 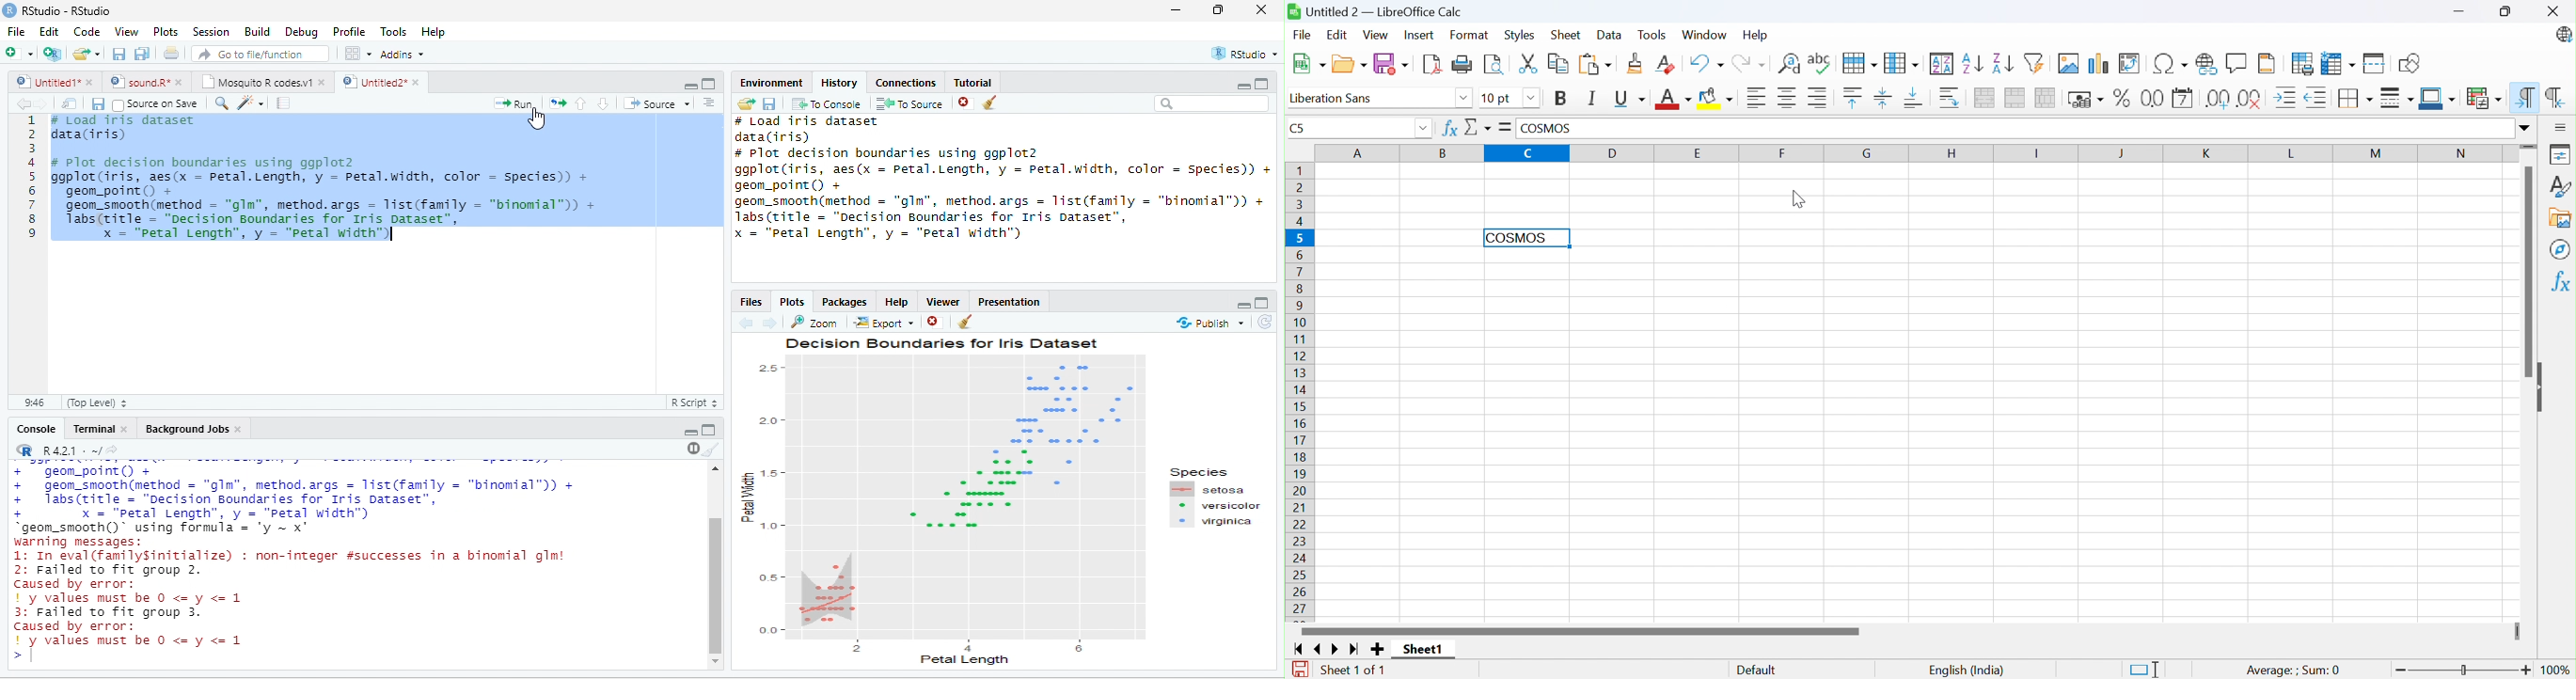 I want to click on Export as PDF, so click(x=1432, y=65).